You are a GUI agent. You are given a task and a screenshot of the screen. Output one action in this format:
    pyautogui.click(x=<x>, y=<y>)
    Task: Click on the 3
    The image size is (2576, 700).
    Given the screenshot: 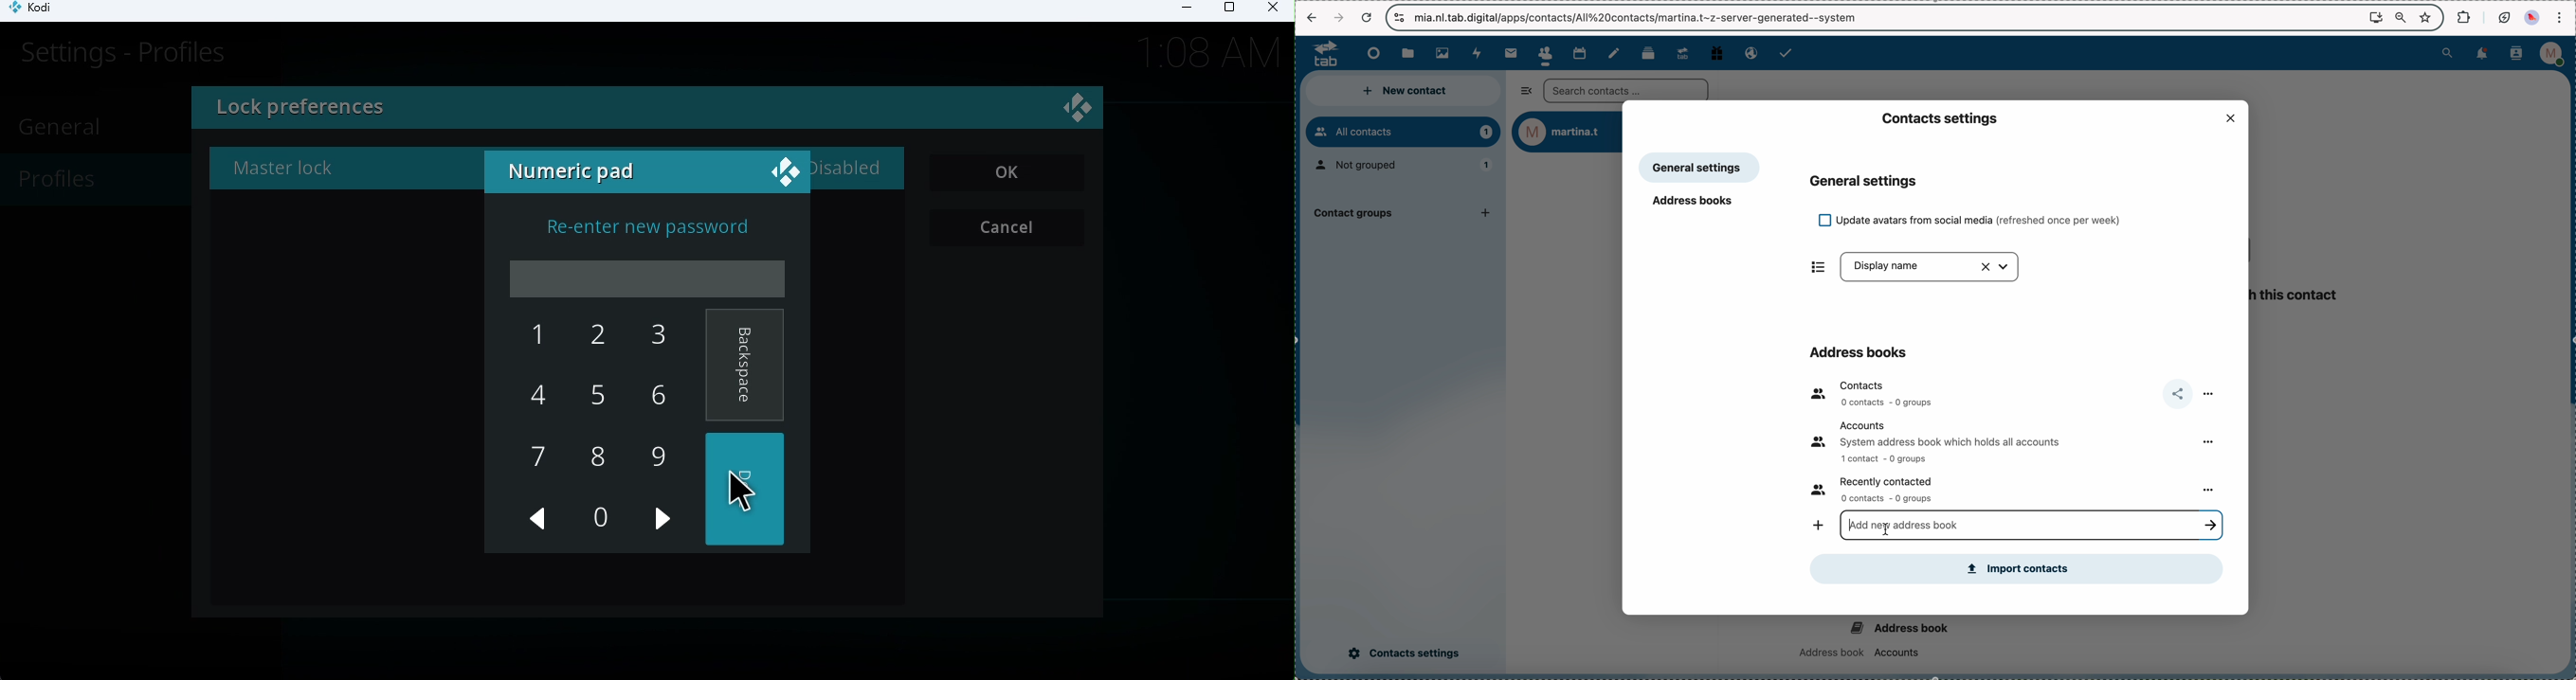 What is the action you would take?
    pyautogui.click(x=647, y=337)
    